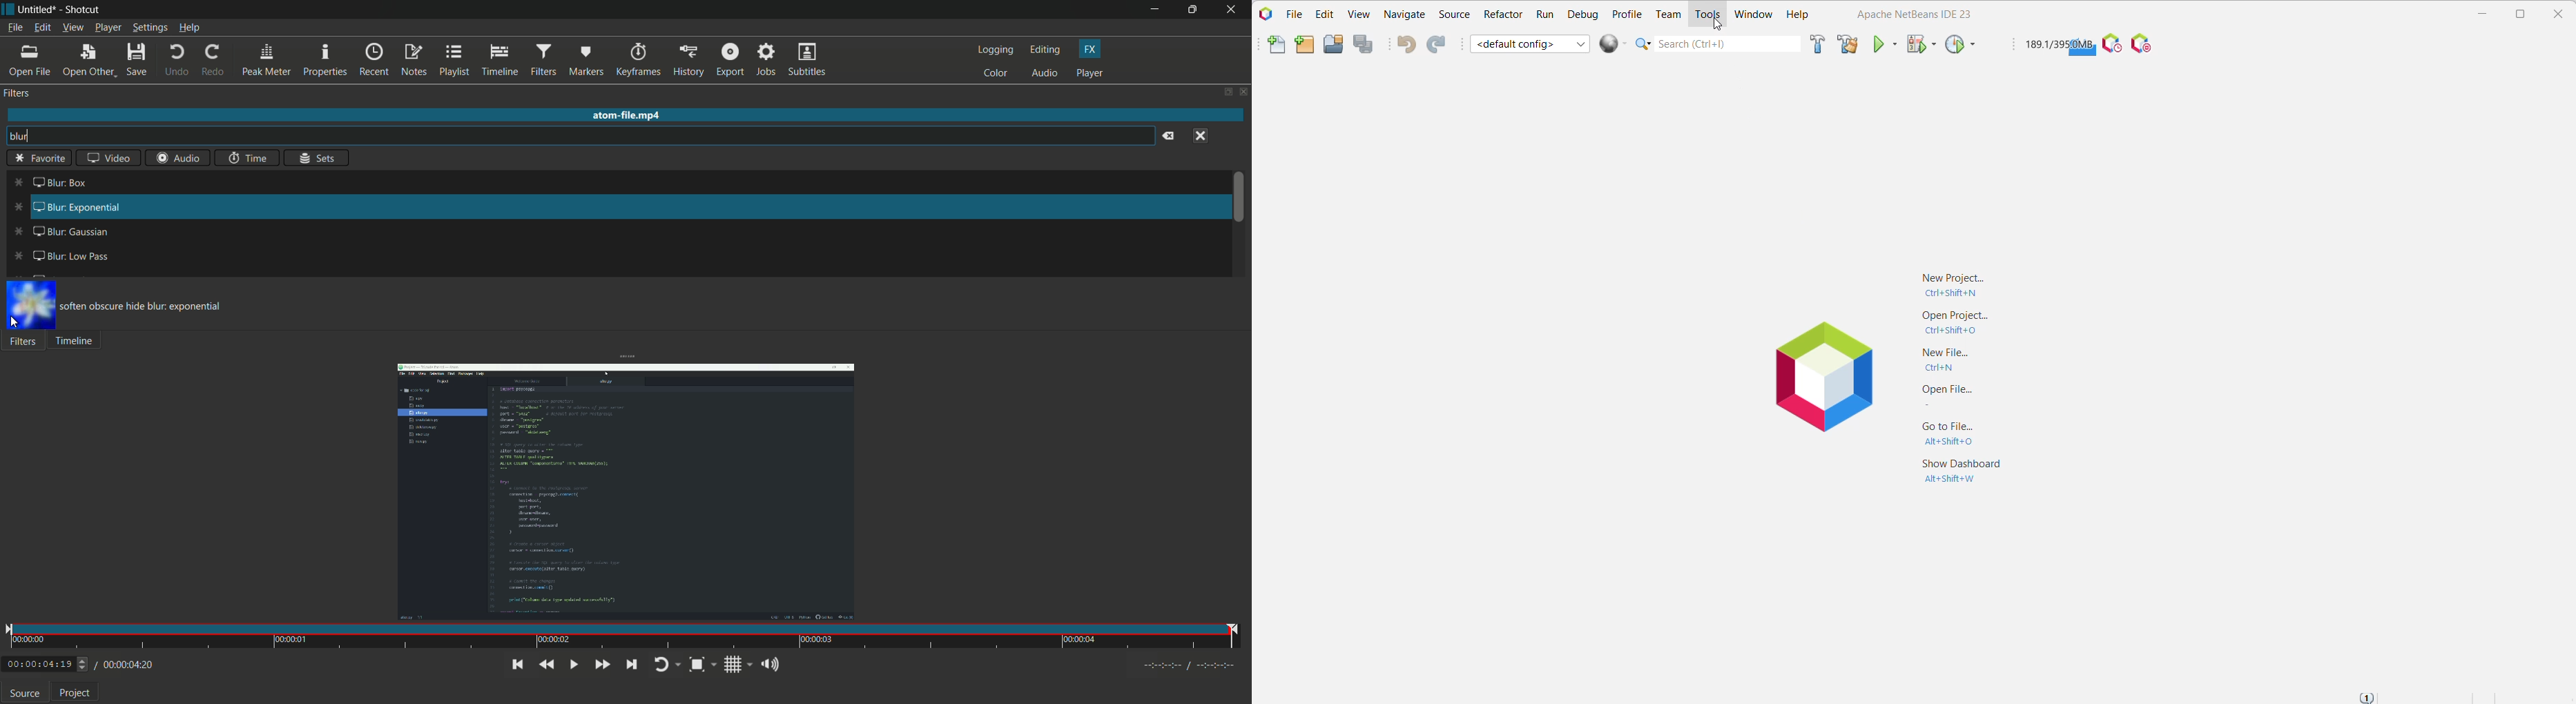  I want to click on time, so click(624, 637).